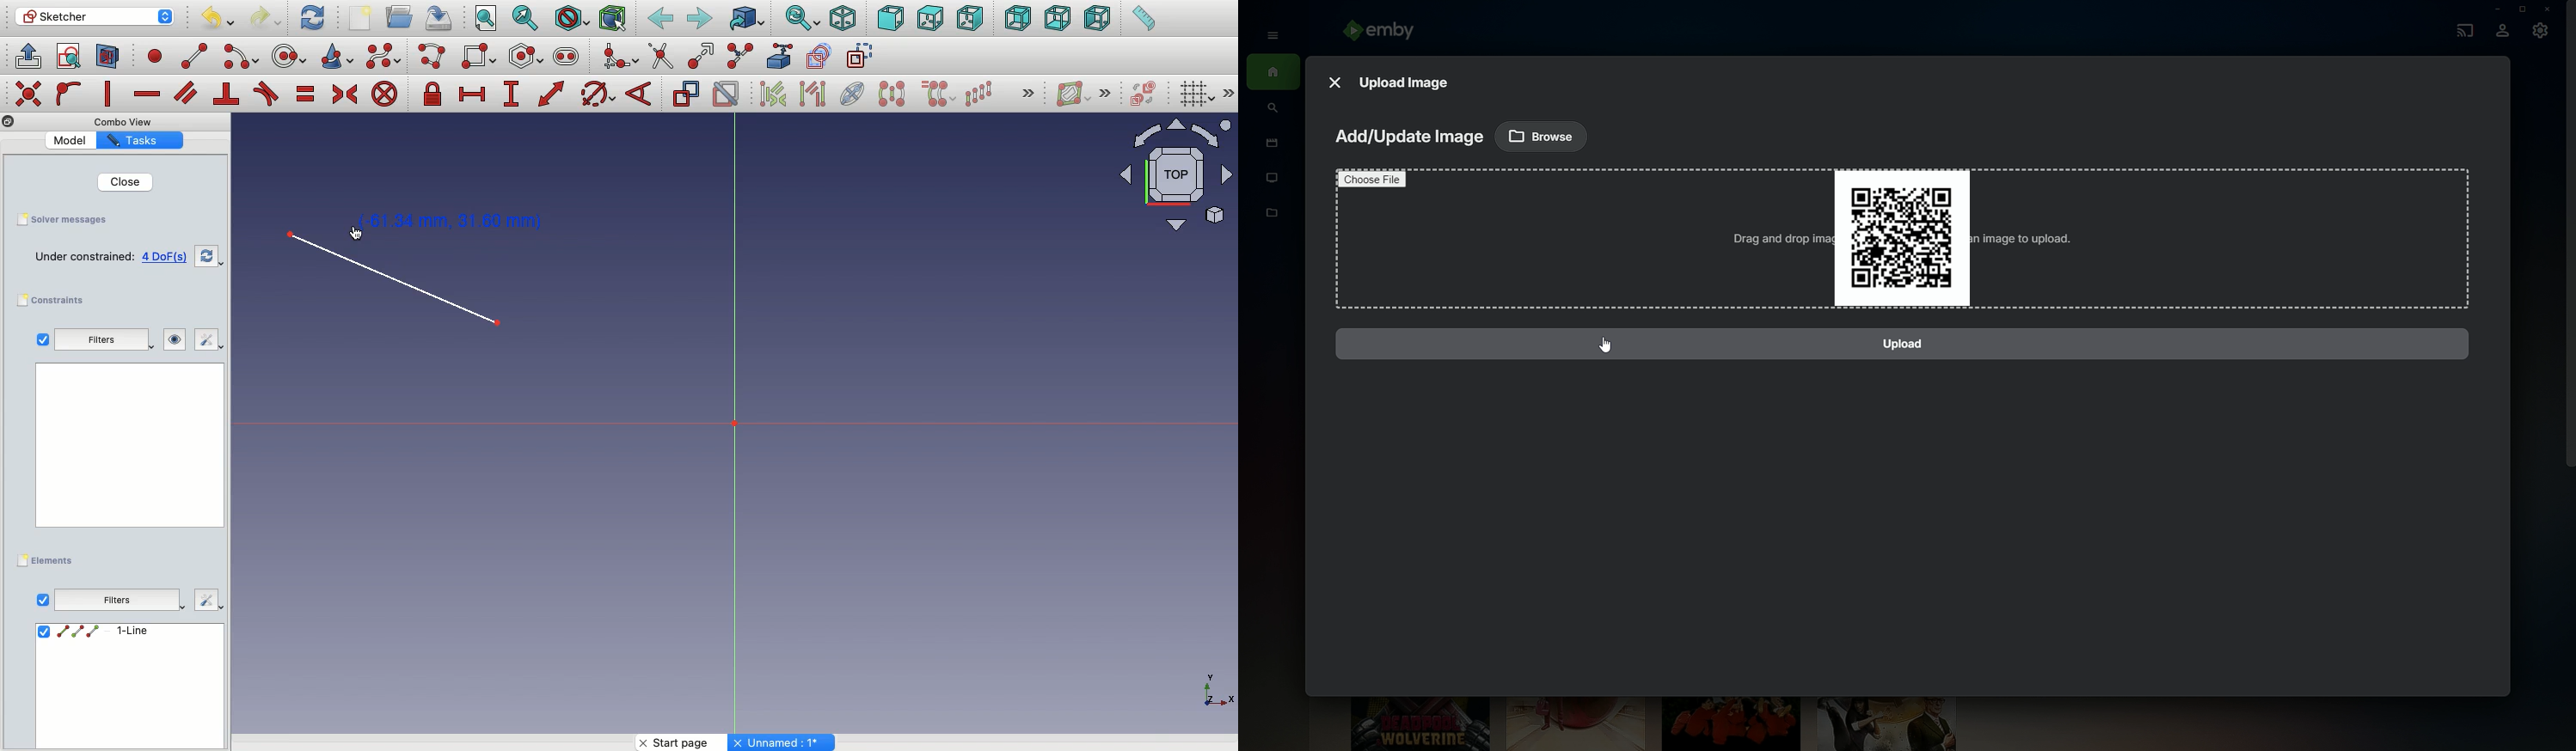  What do you see at coordinates (267, 18) in the screenshot?
I see `Redo` at bounding box center [267, 18].